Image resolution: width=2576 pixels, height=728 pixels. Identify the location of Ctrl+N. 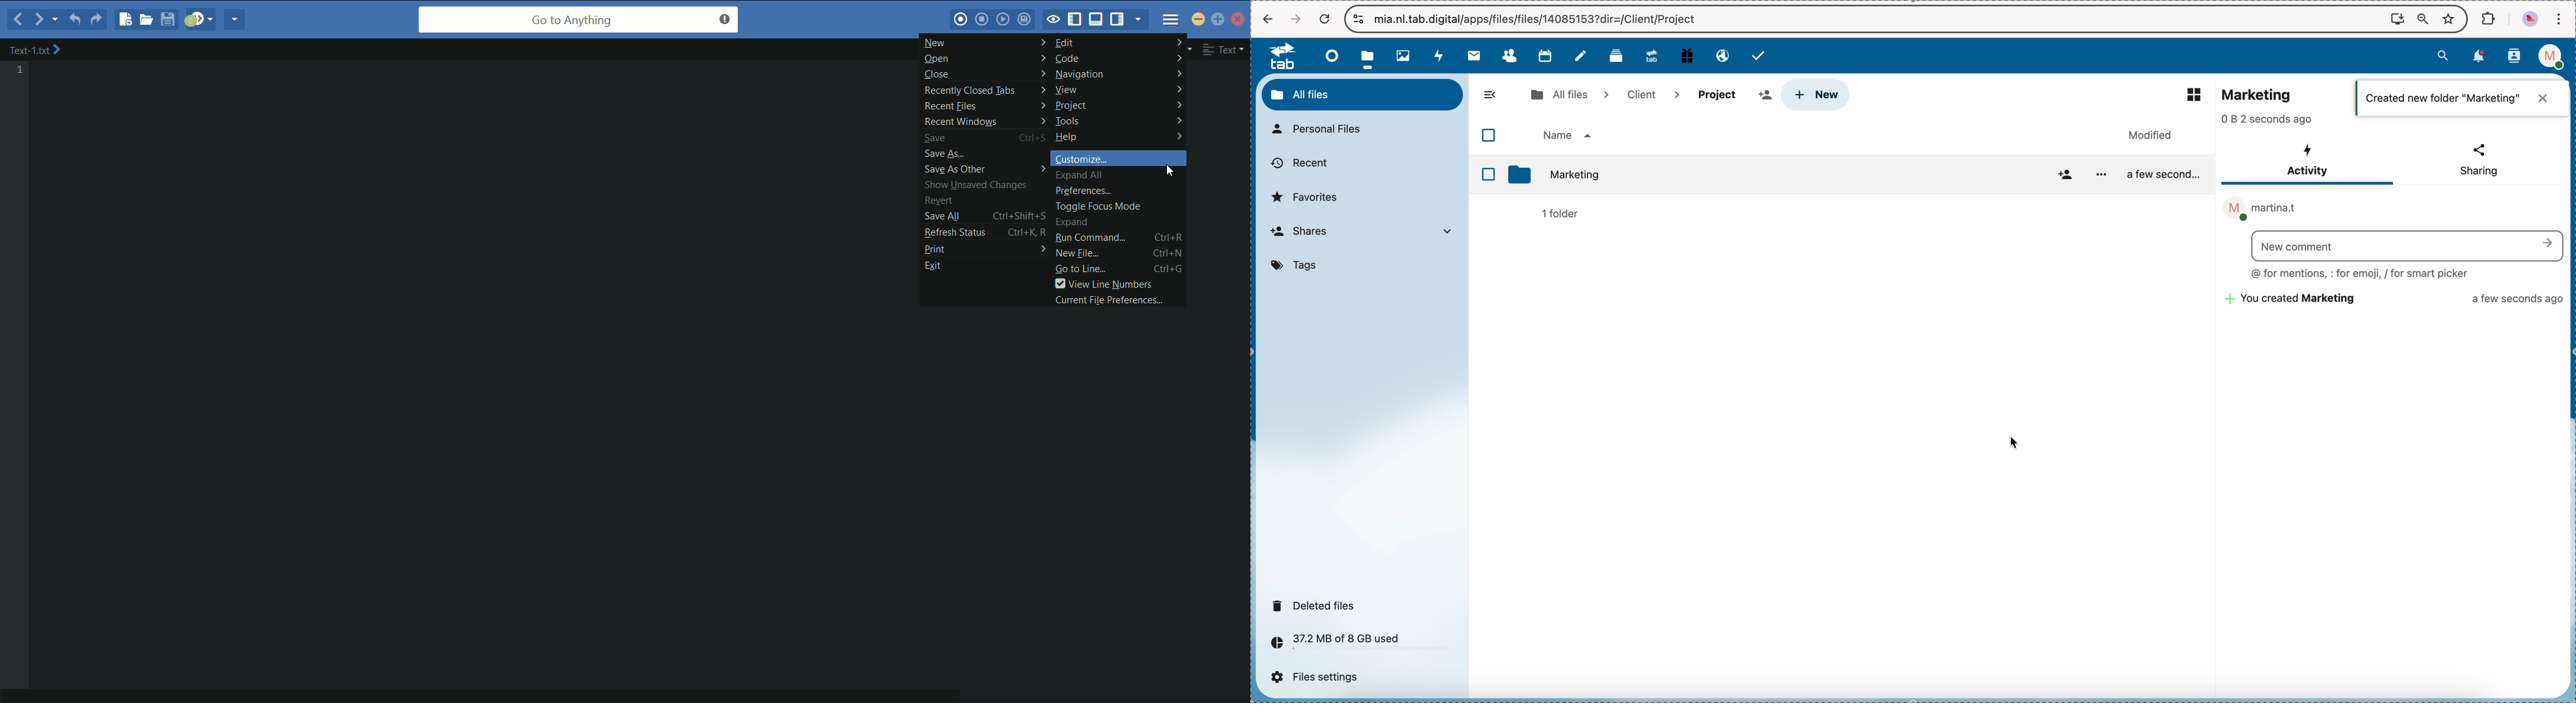
(1168, 253).